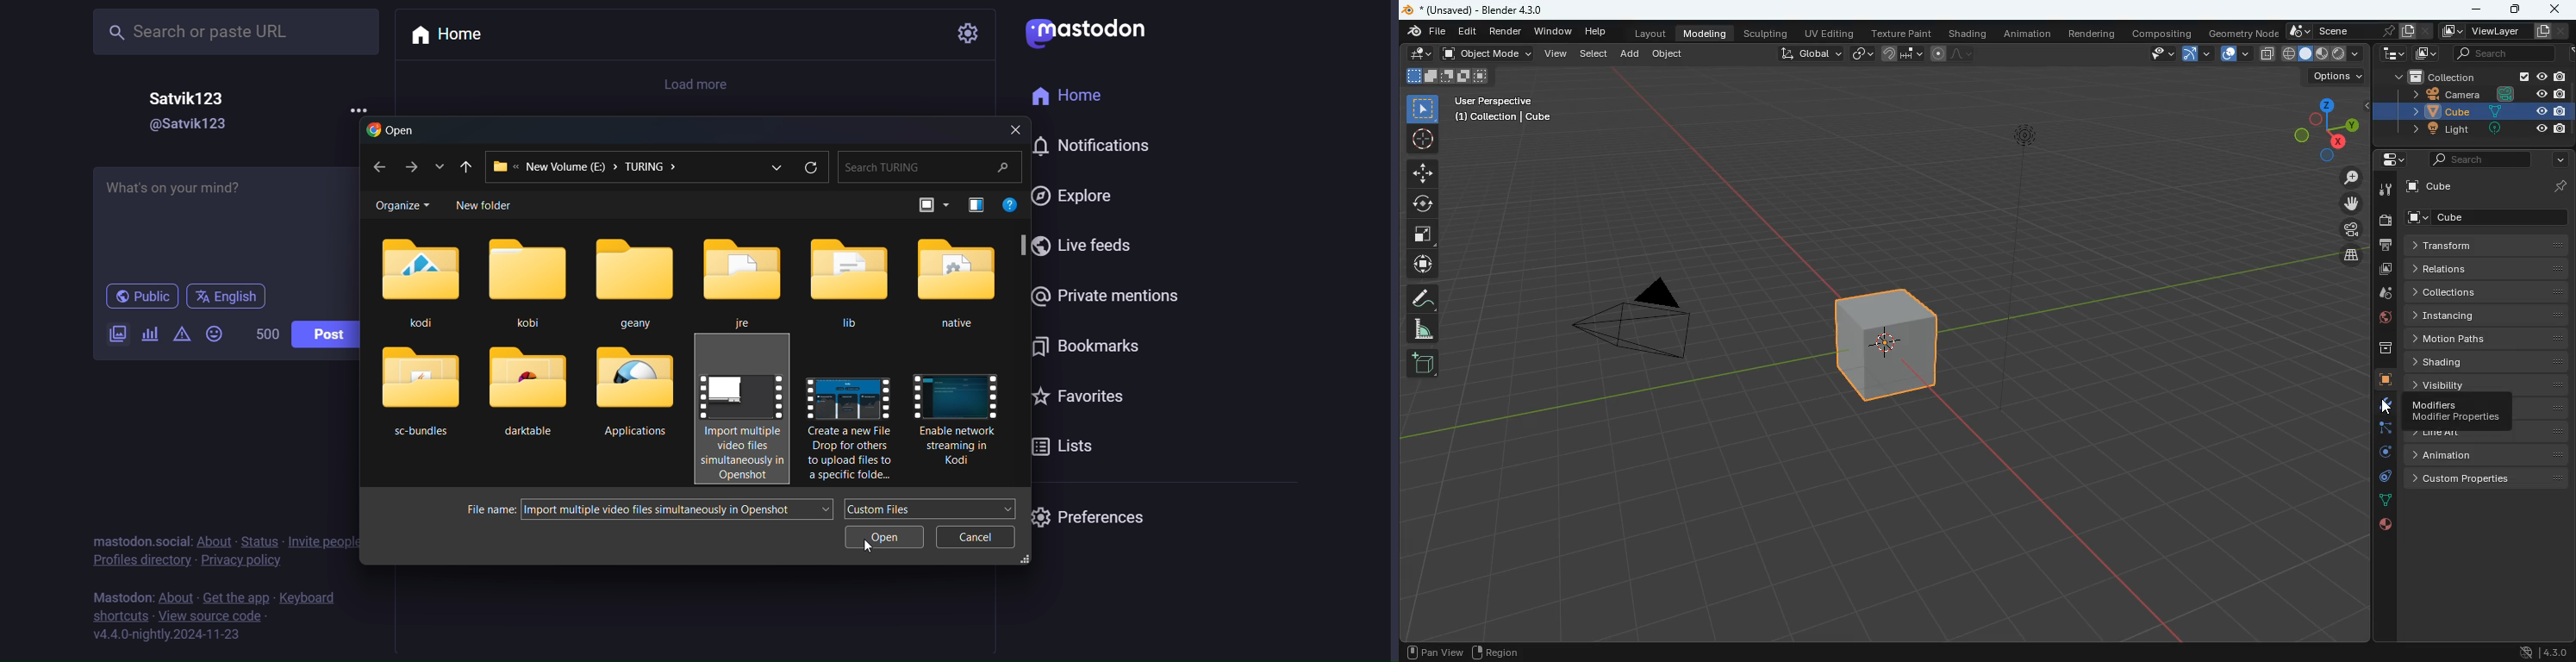 Image resolution: width=2576 pixels, height=672 pixels. Describe the element at coordinates (2391, 54) in the screenshot. I see `tech` at that location.